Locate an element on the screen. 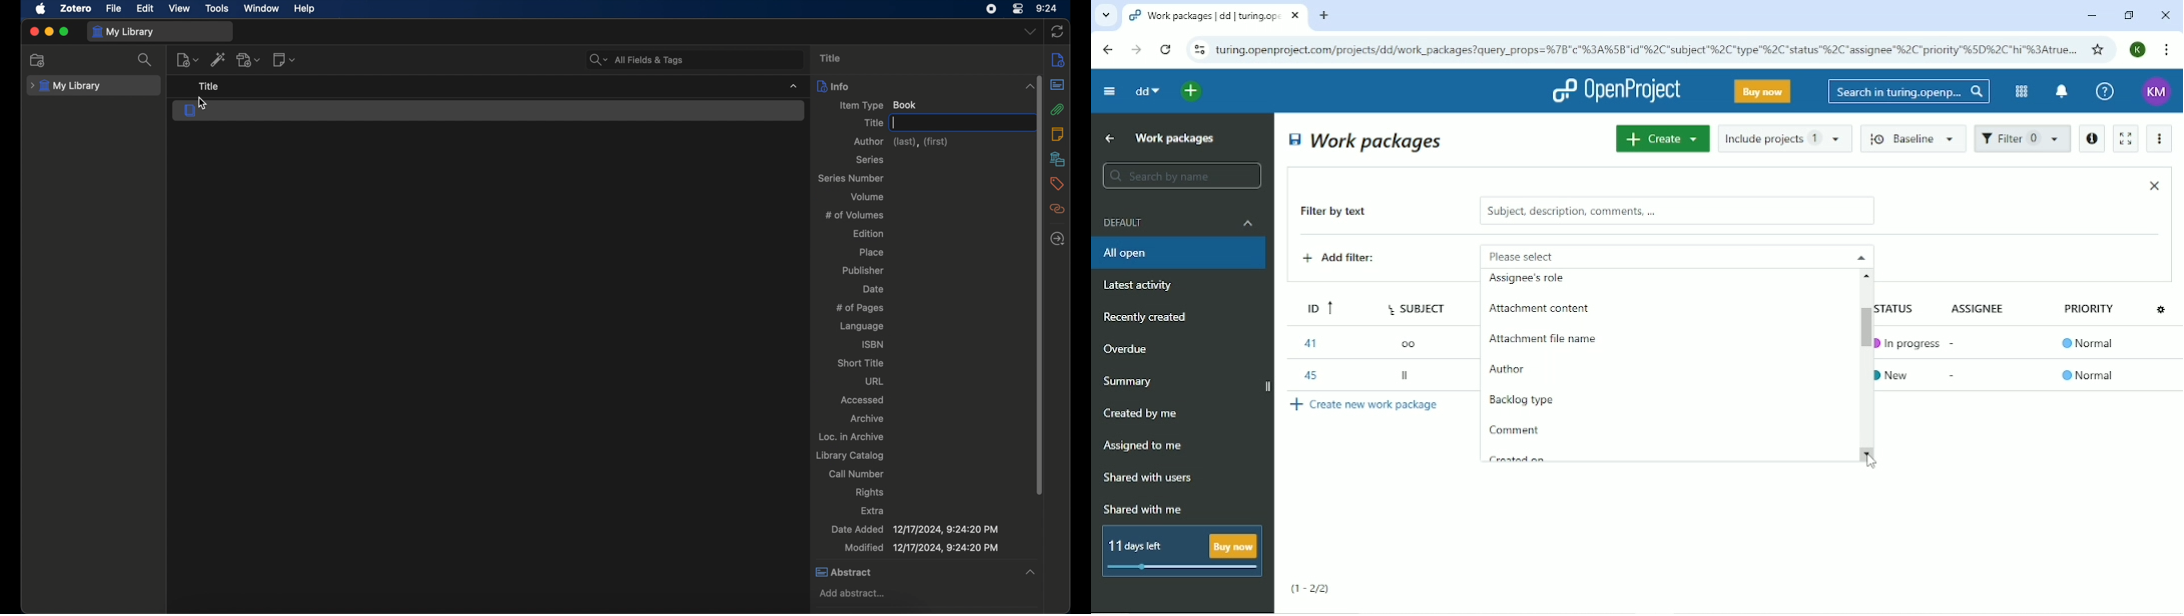 The width and height of the screenshot is (2184, 616). scroll down is located at coordinates (1871, 453).